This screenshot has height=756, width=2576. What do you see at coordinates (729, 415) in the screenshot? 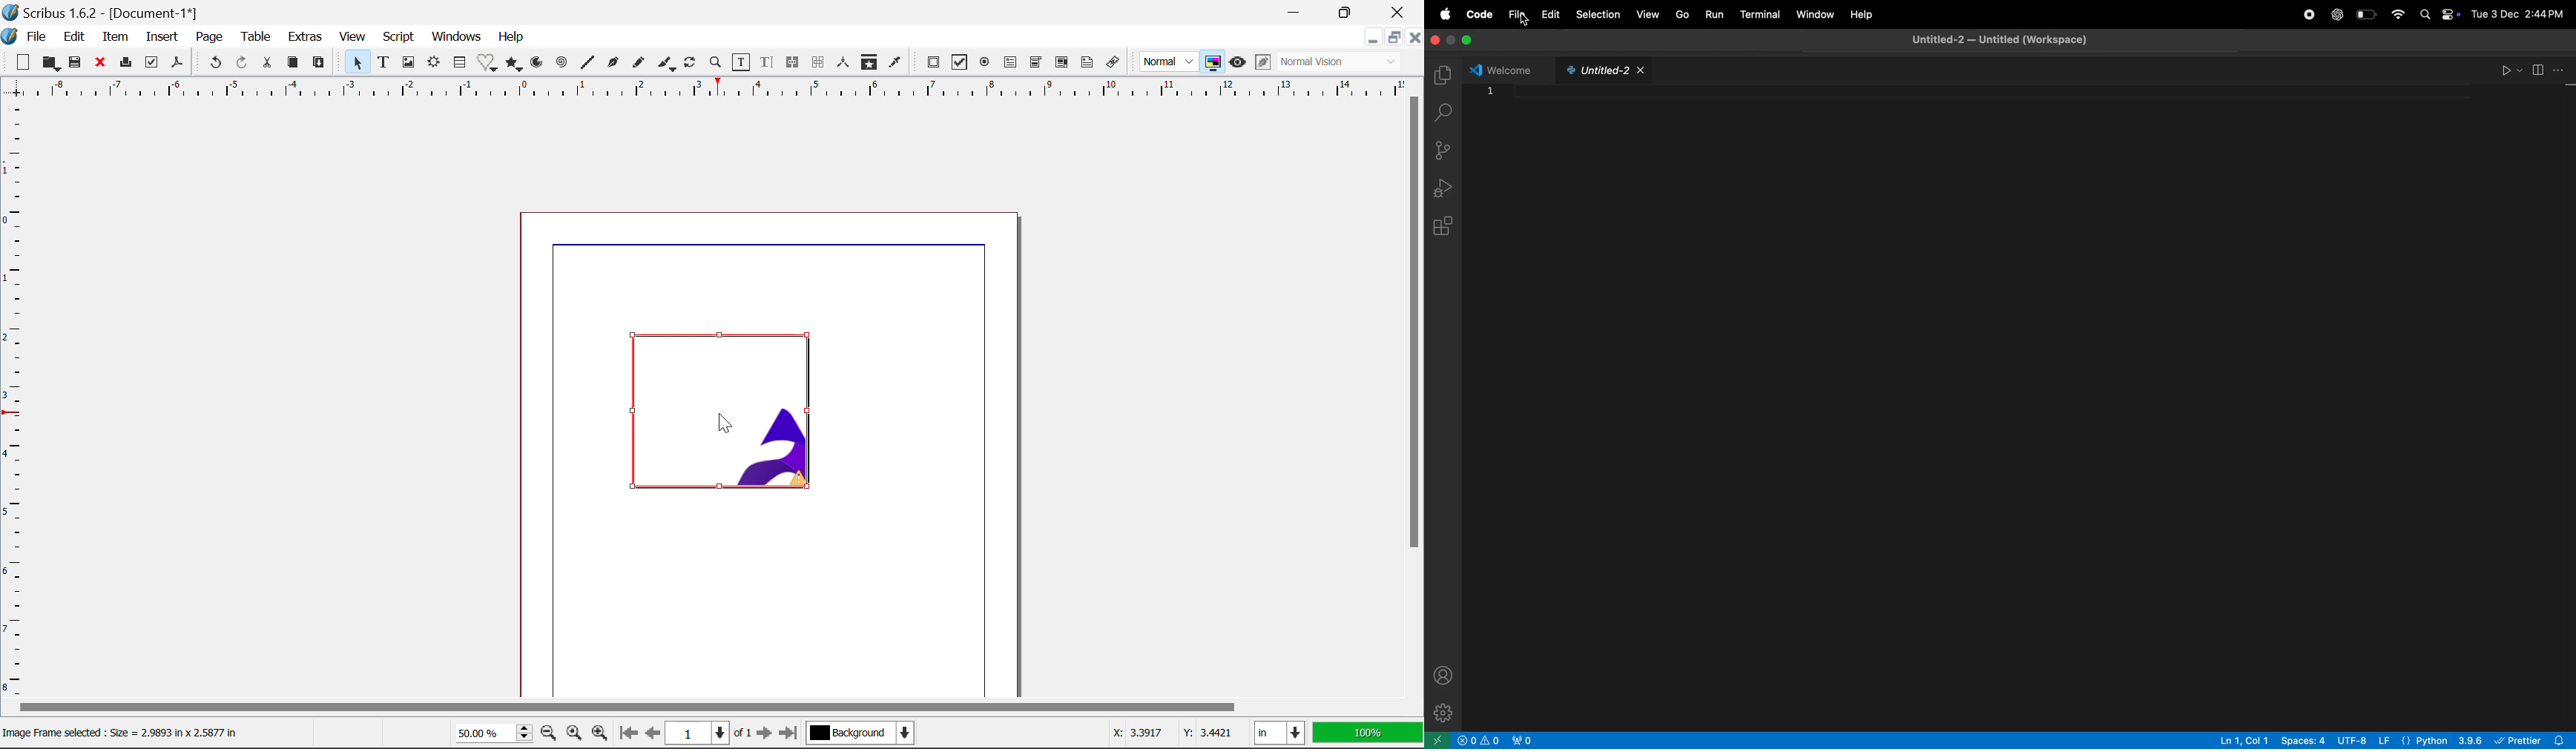
I see `Image Frame Selected` at bounding box center [729, 415].